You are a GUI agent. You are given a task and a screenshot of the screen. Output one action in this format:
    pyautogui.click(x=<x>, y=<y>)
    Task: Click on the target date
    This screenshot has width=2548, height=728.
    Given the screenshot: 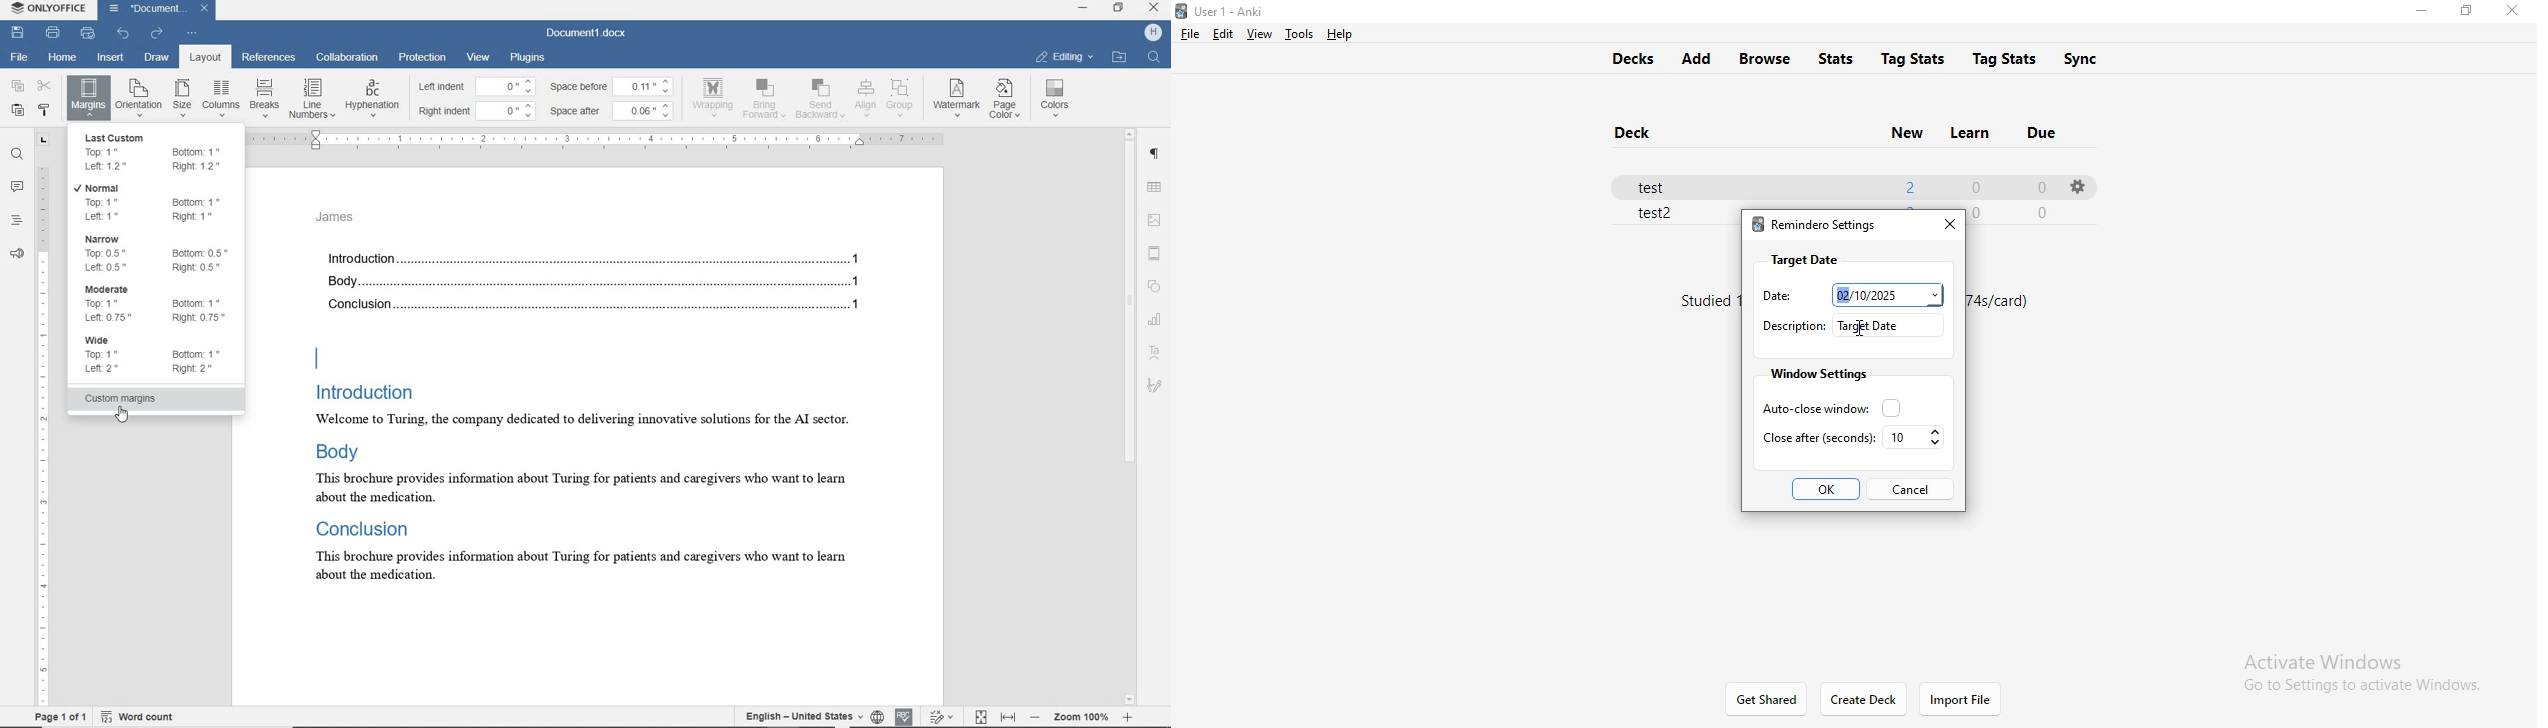 What is the action you would take?
    pyautogui.click(x=1804, y=259)
    